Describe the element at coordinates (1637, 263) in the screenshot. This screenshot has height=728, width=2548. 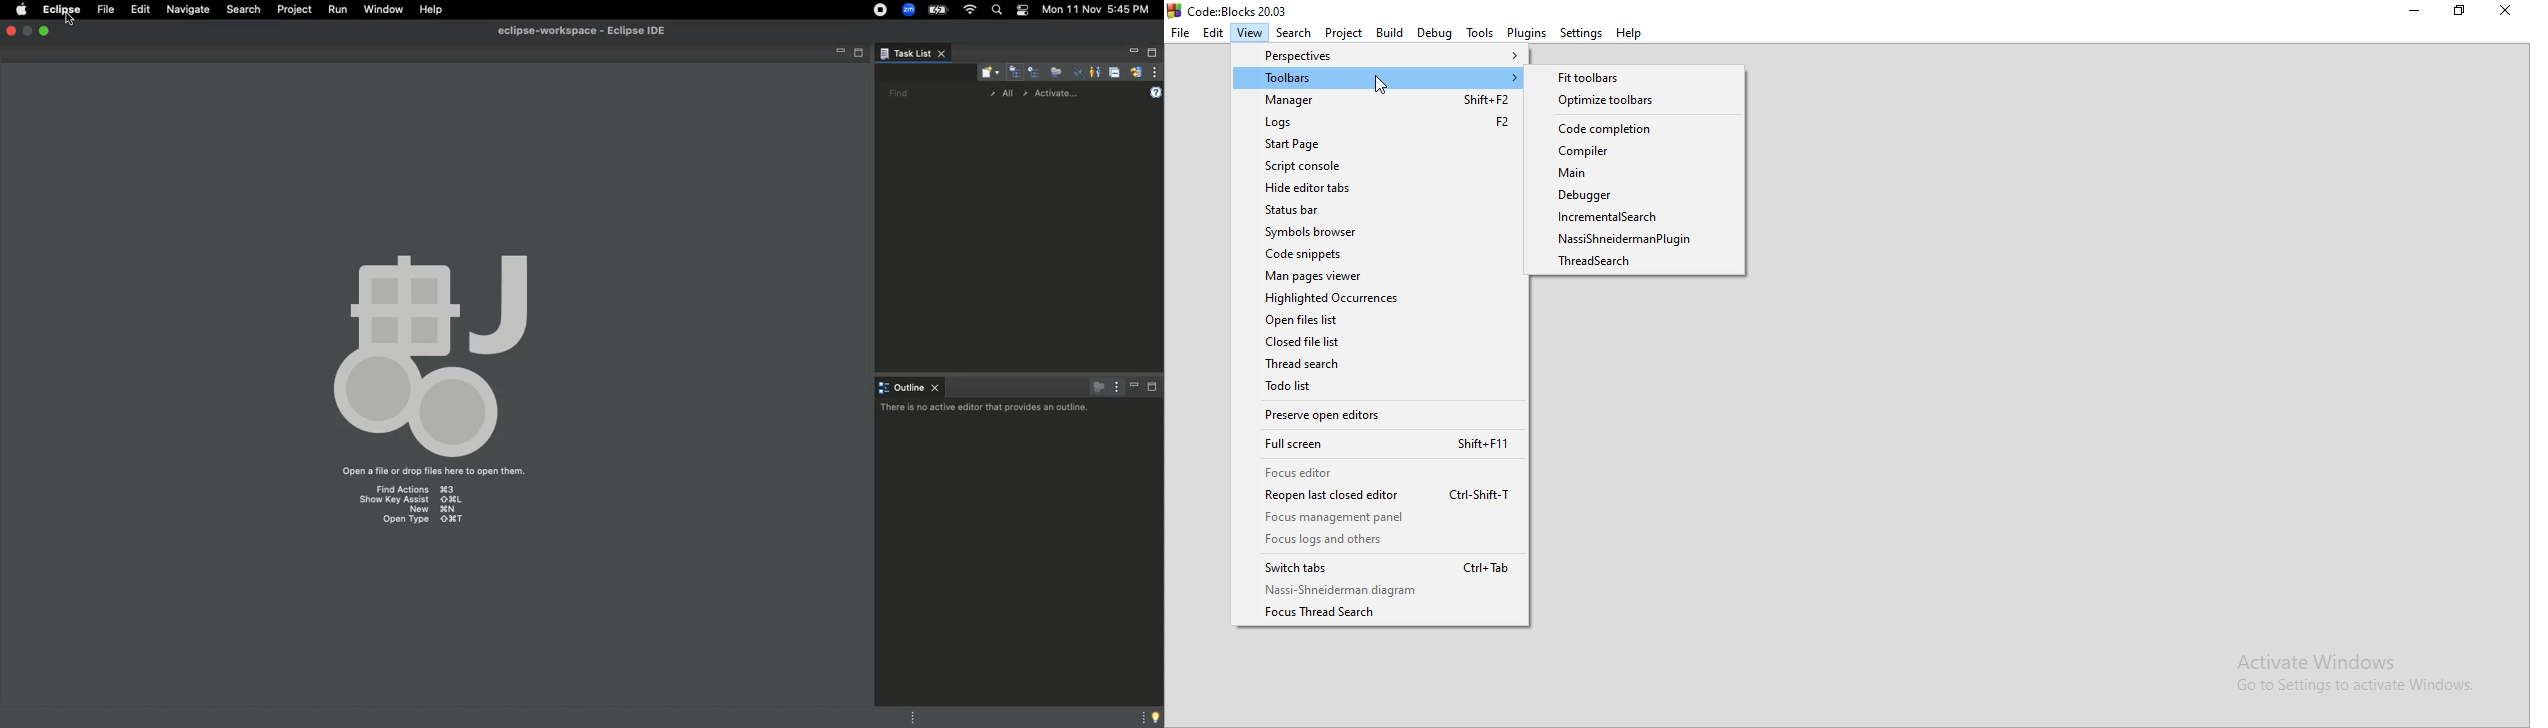
I see `ThreadSearch` at that location.